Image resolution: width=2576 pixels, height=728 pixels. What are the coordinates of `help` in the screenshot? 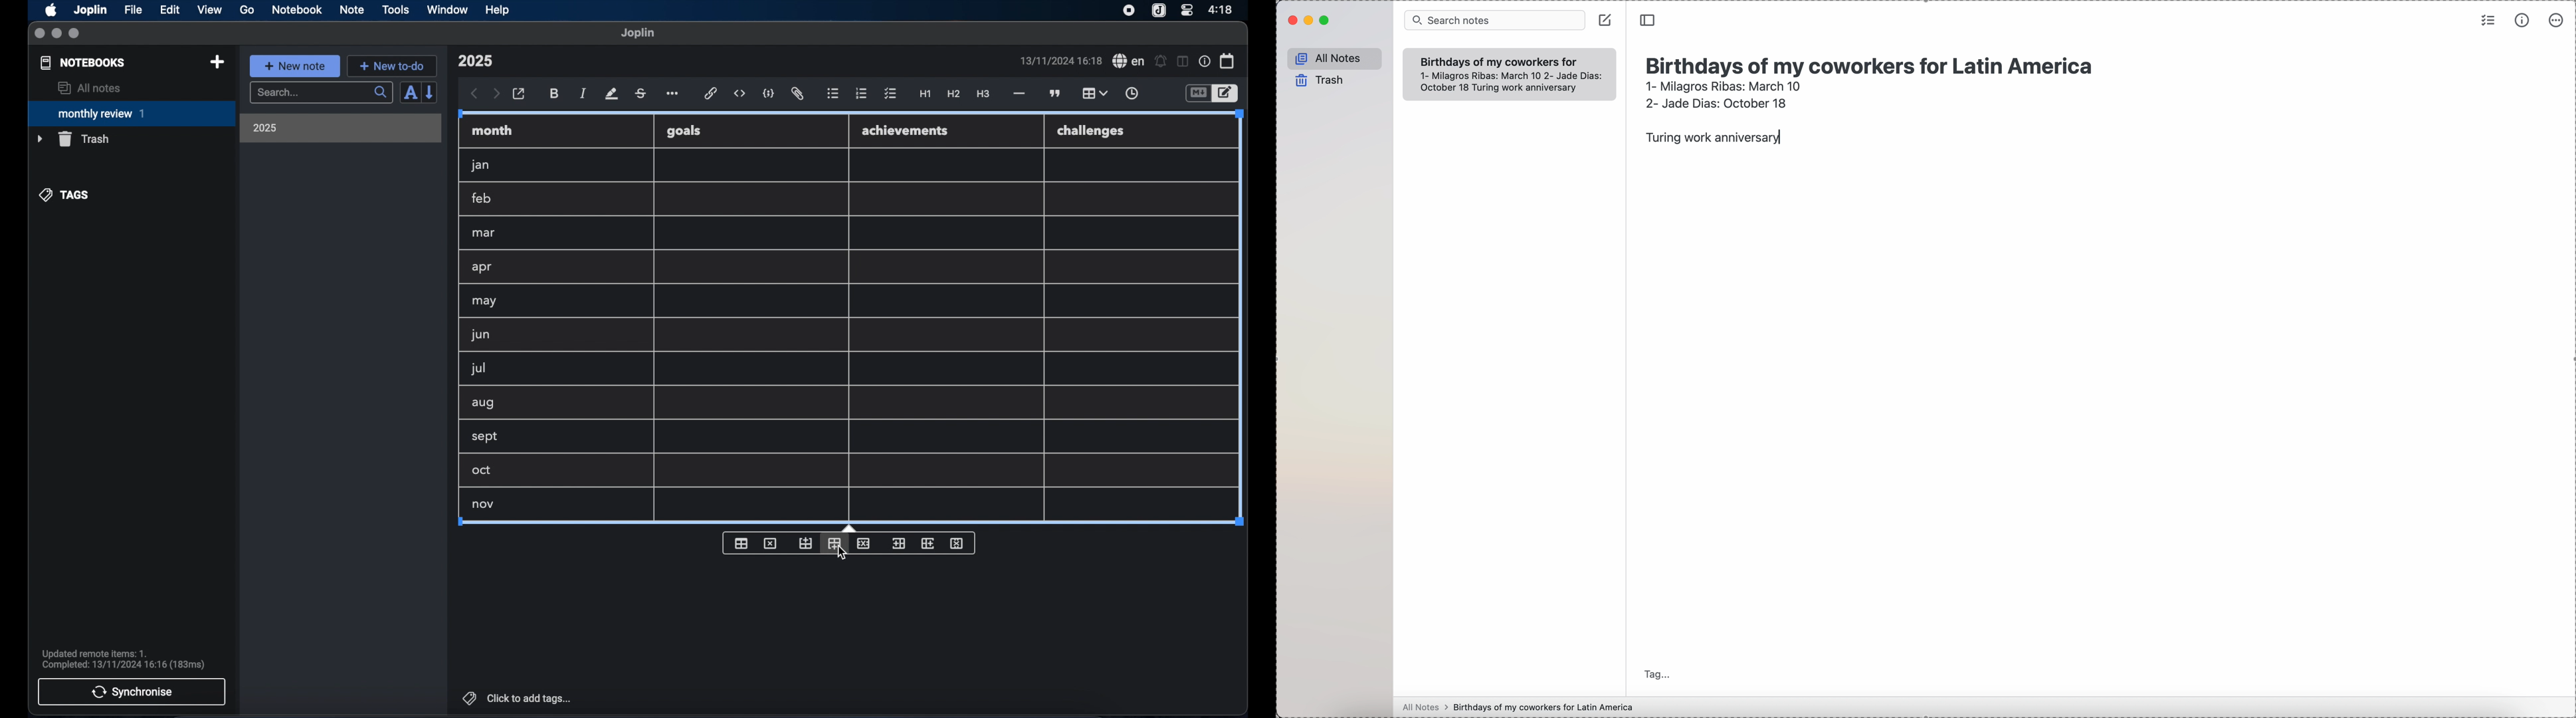 It's located at (498, 10).